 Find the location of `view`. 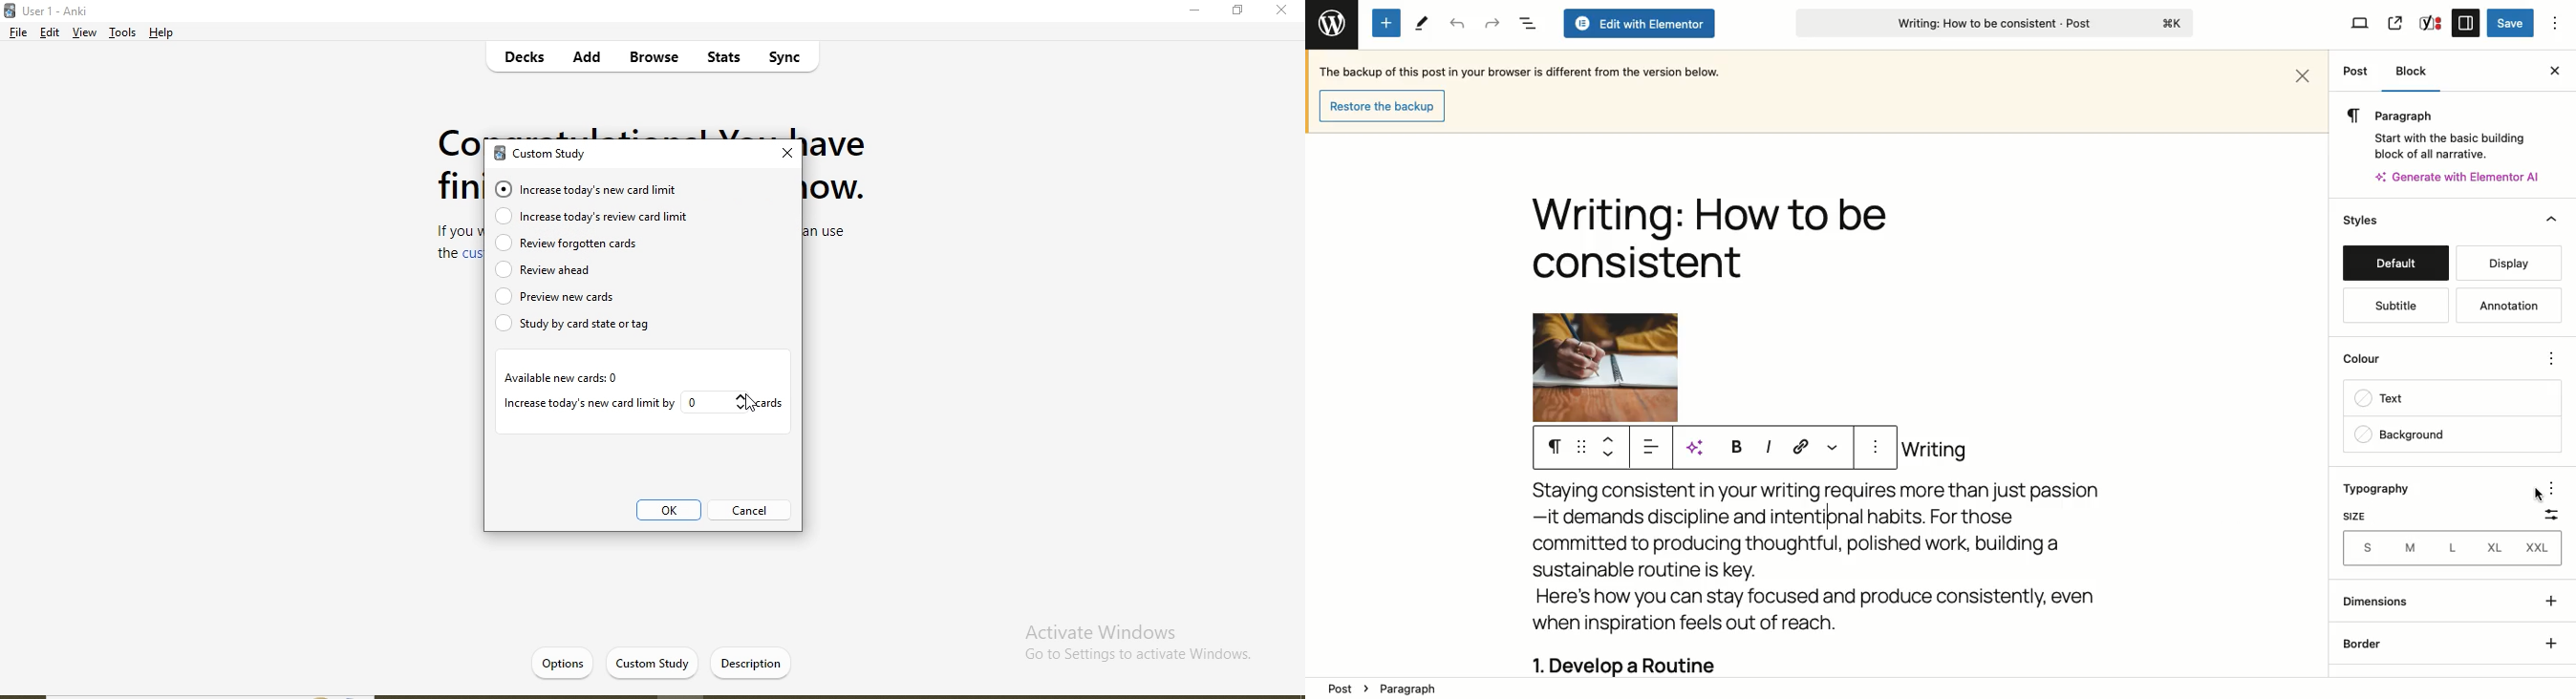

view is located at coordinates (84, 34).